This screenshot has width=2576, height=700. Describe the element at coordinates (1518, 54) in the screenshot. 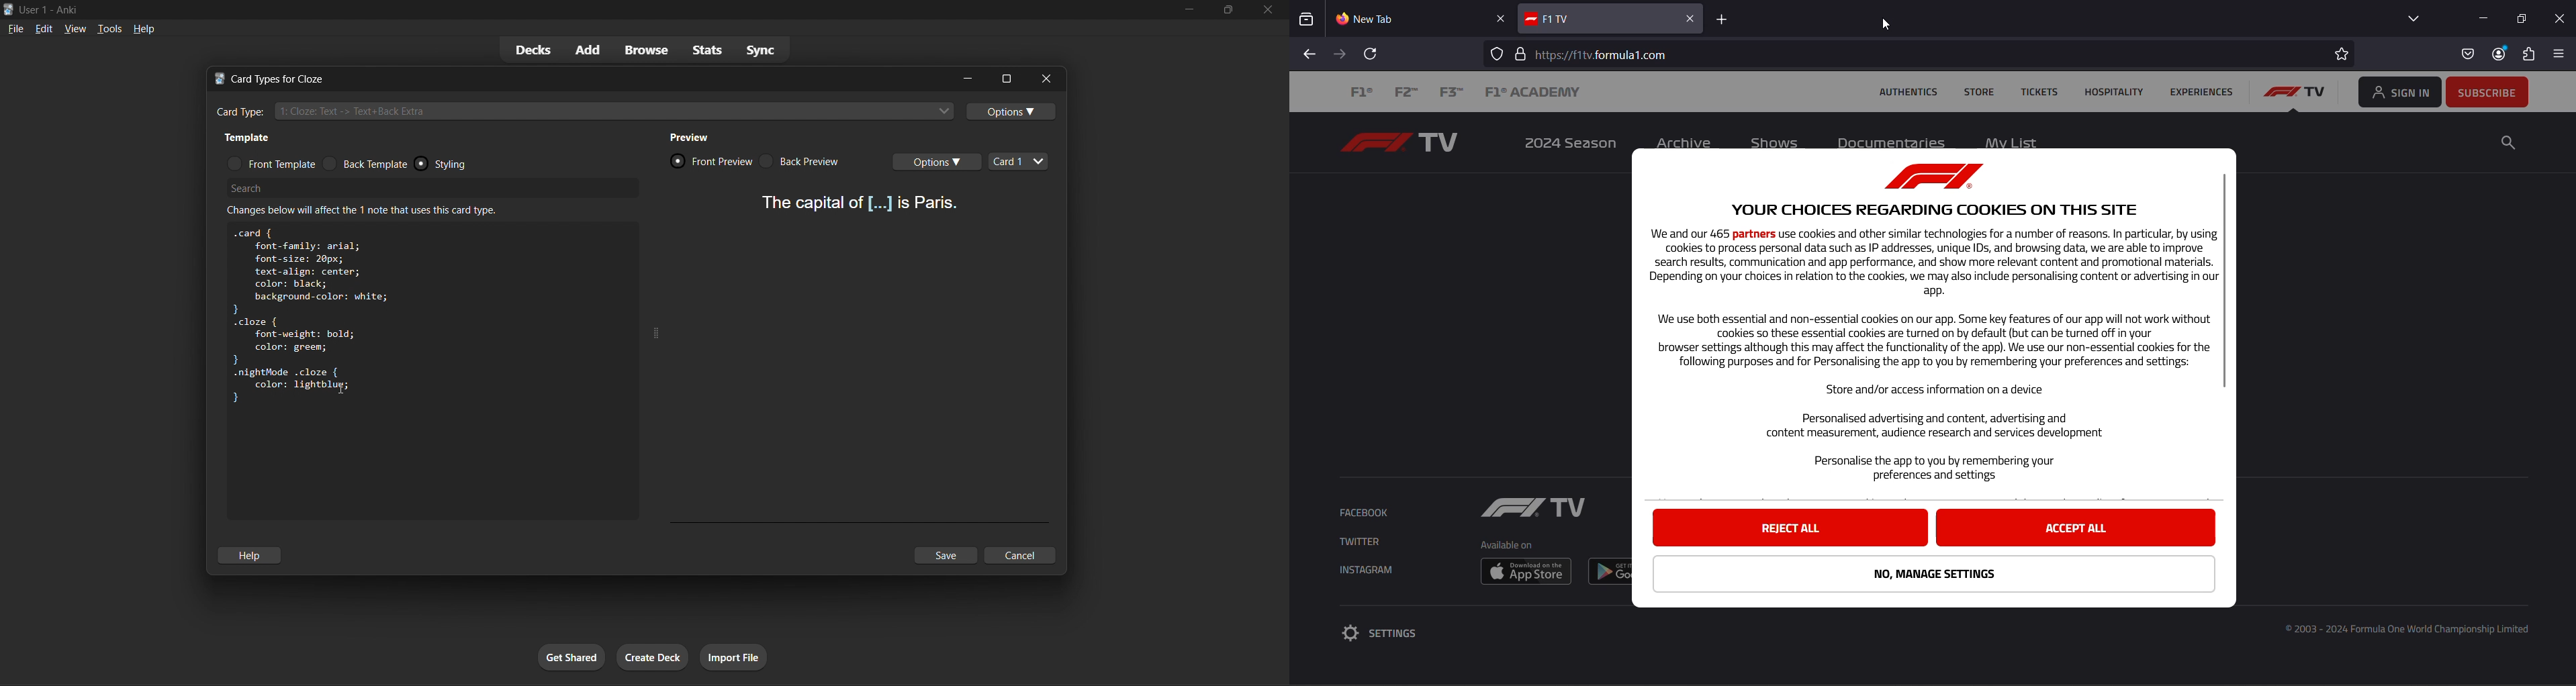

I see `verification details` at that location.